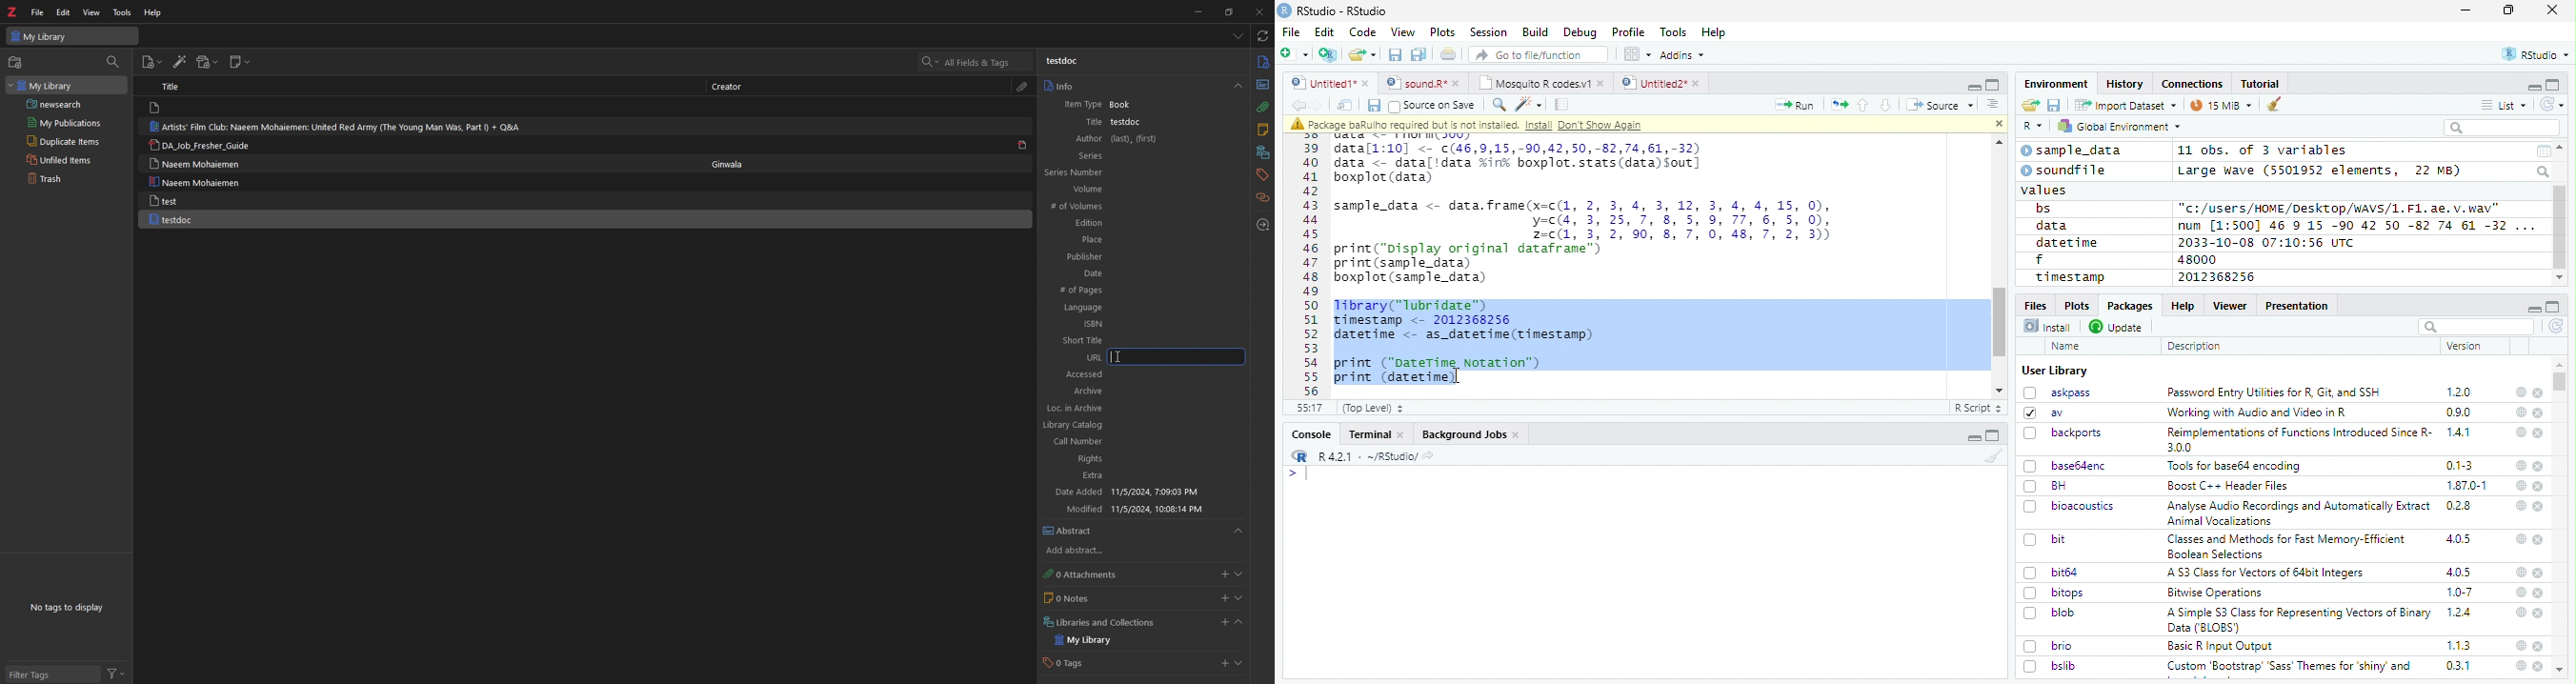 This screenshot has width=2576, height=700. What do you see at coordinates (174, 219) in the screenshot?
I see `testdoc` at bounding box center [174, 219].